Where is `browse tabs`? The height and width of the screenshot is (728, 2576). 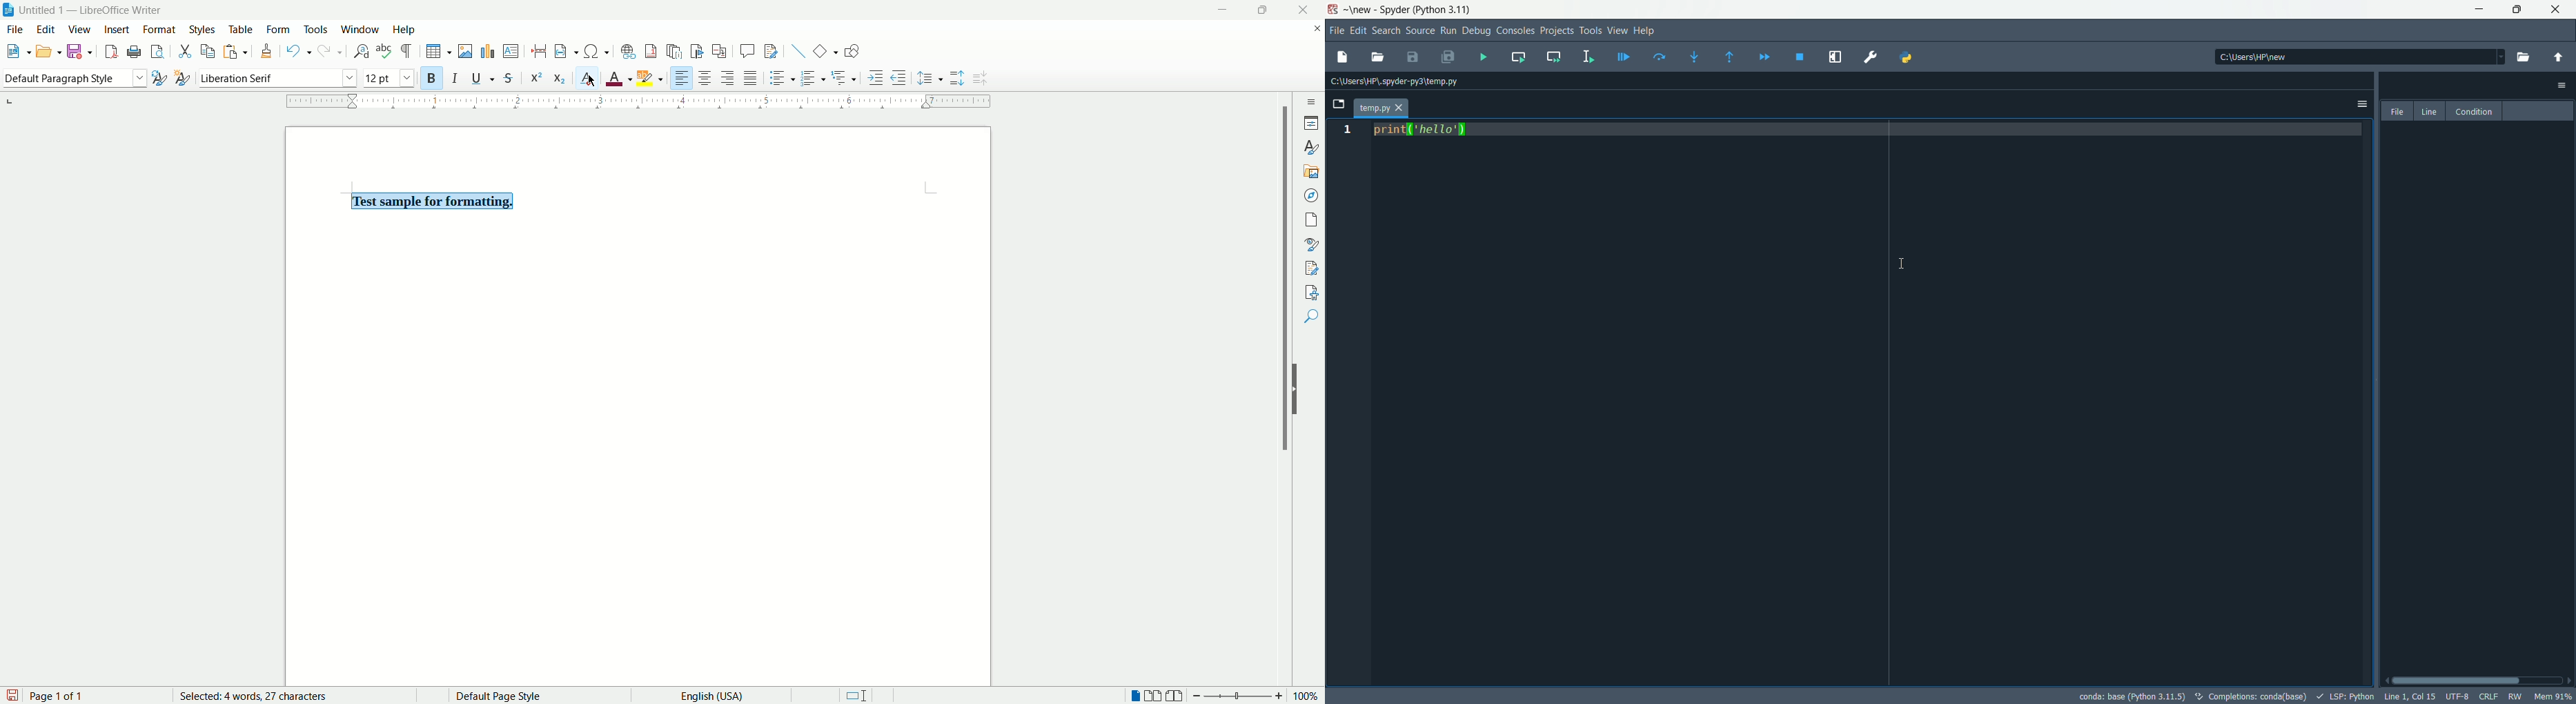
browse tabs is located at coordinates (1340, 104).